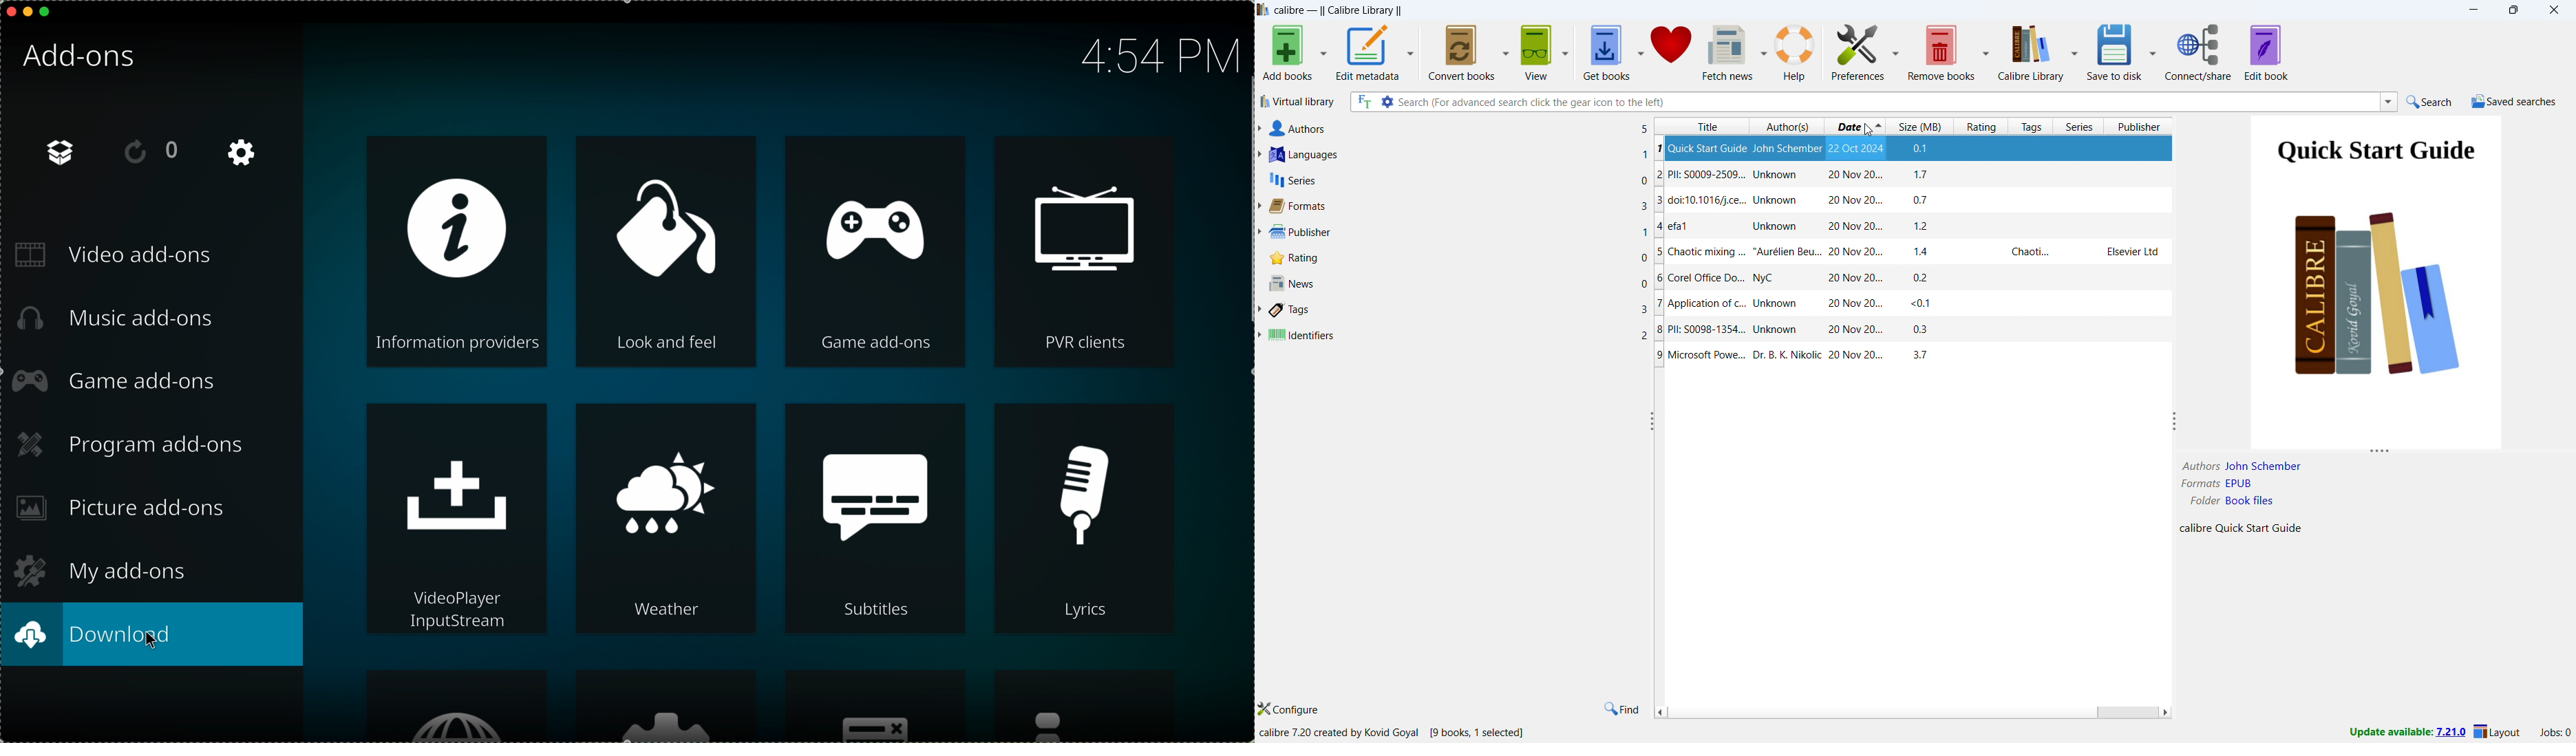 The image size is (2576, 756). What do you see at coordinates (1323, 52) in the screenshot?
I see `add books options` at bounding box center [1323, 52].